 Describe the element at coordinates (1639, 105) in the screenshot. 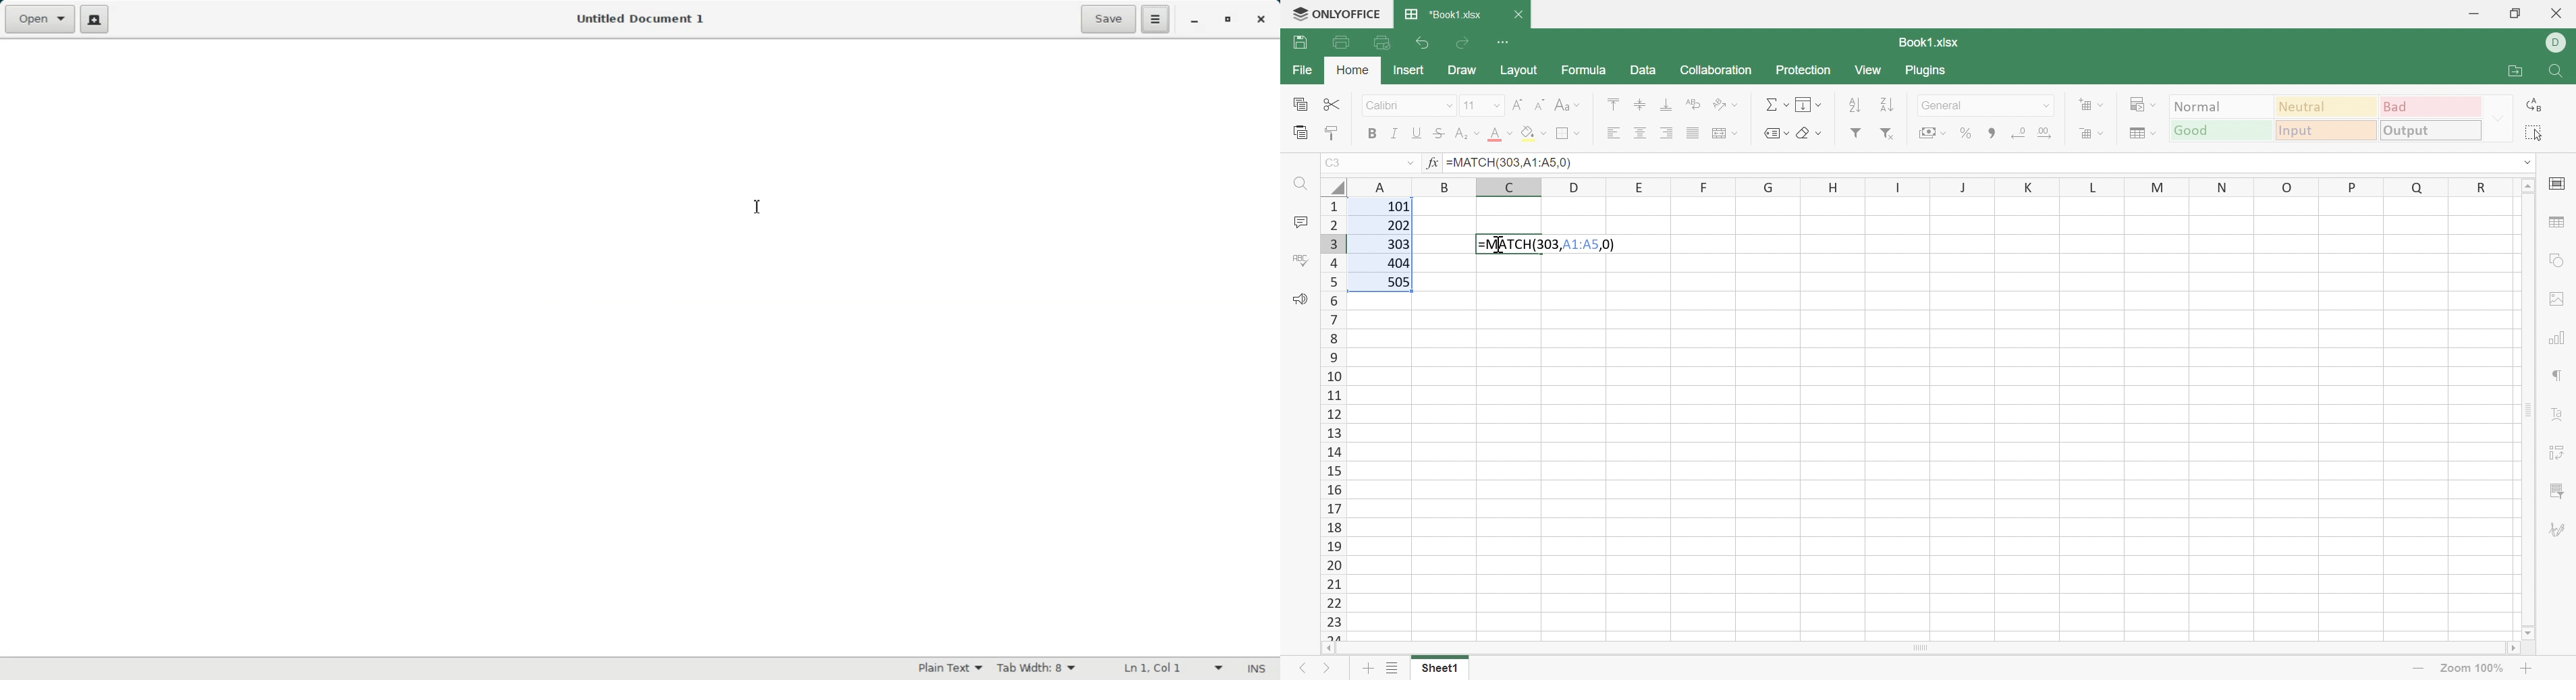

I see `Align Middle` at that location.